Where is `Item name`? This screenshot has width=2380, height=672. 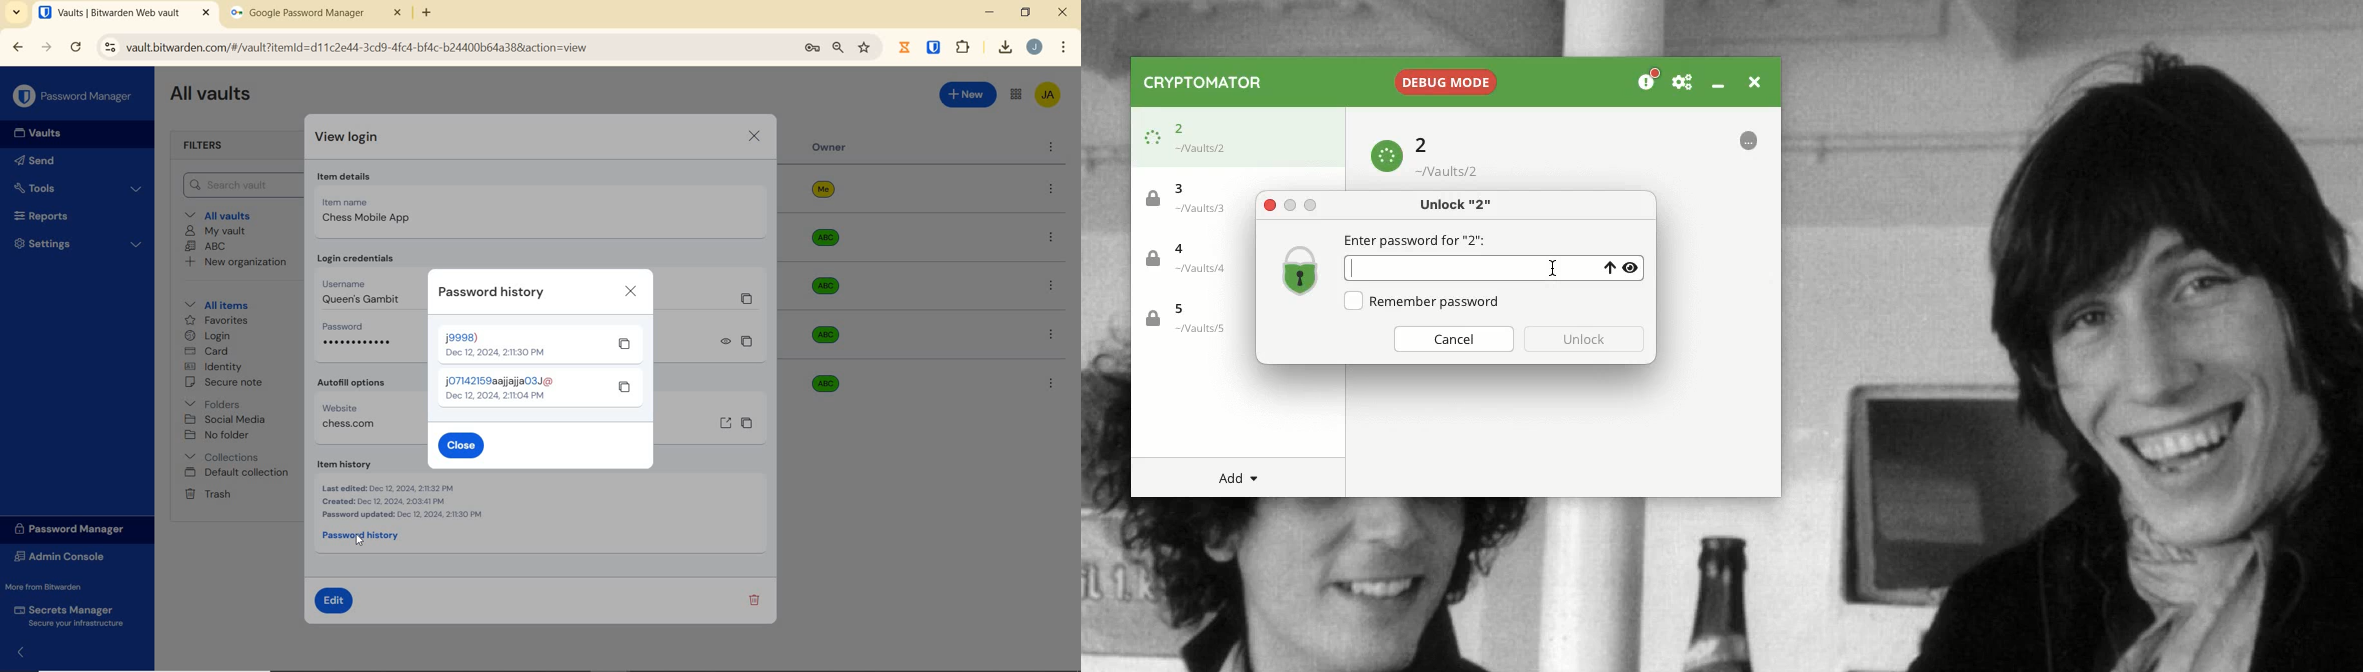
Item name is located at coordinates (353, 201).